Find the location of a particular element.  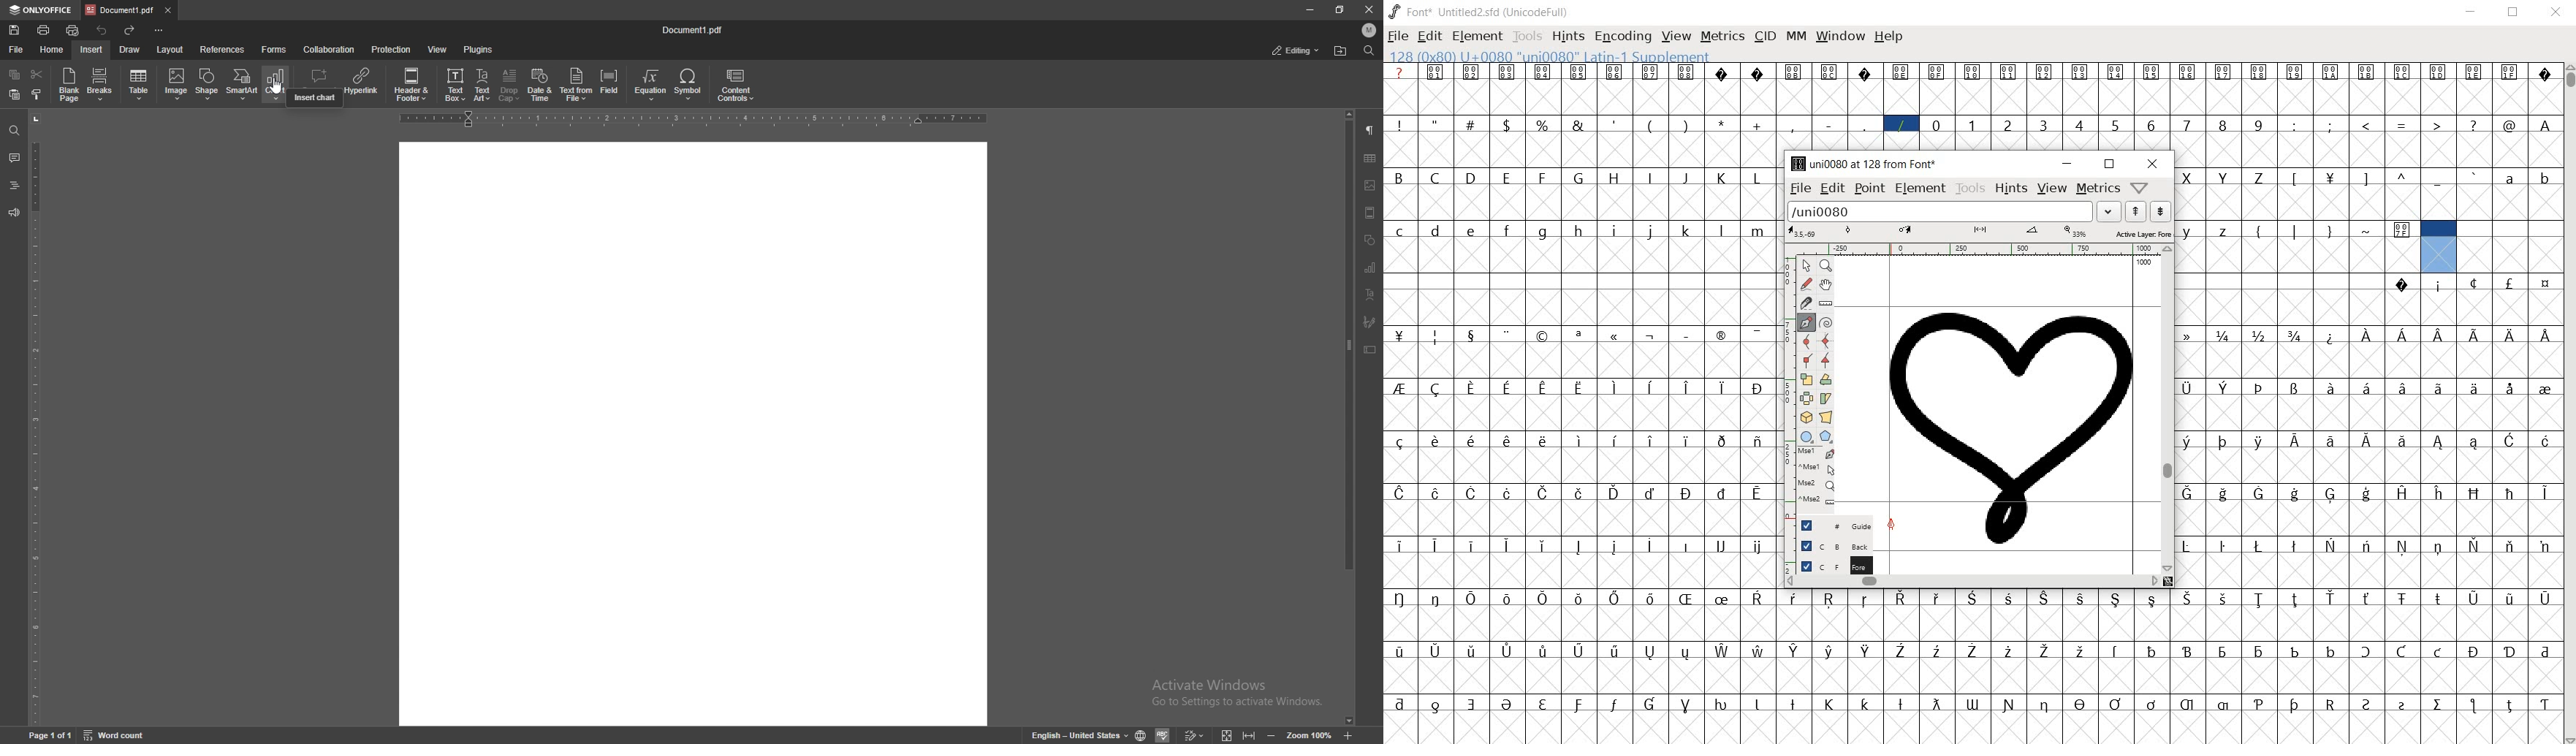

METRICS is located at coordinates (1722, 35).